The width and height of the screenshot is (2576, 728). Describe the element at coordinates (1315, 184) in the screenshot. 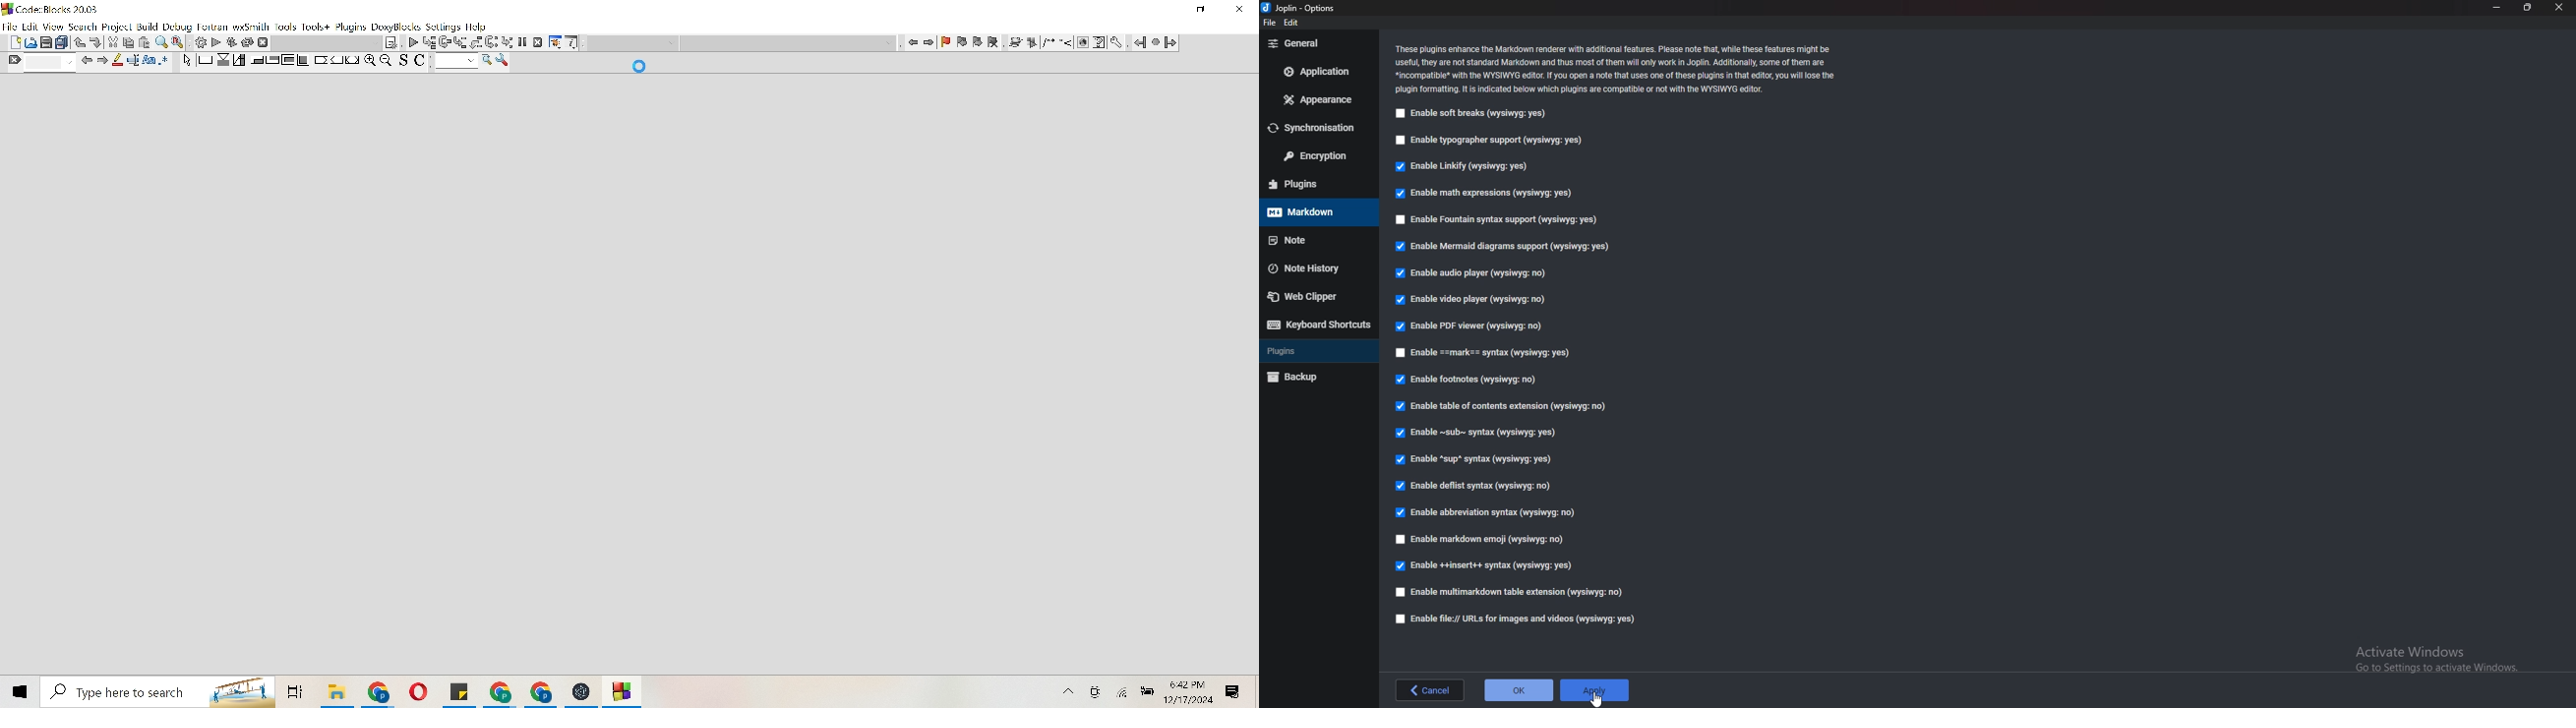

I see `plugins` at that location.